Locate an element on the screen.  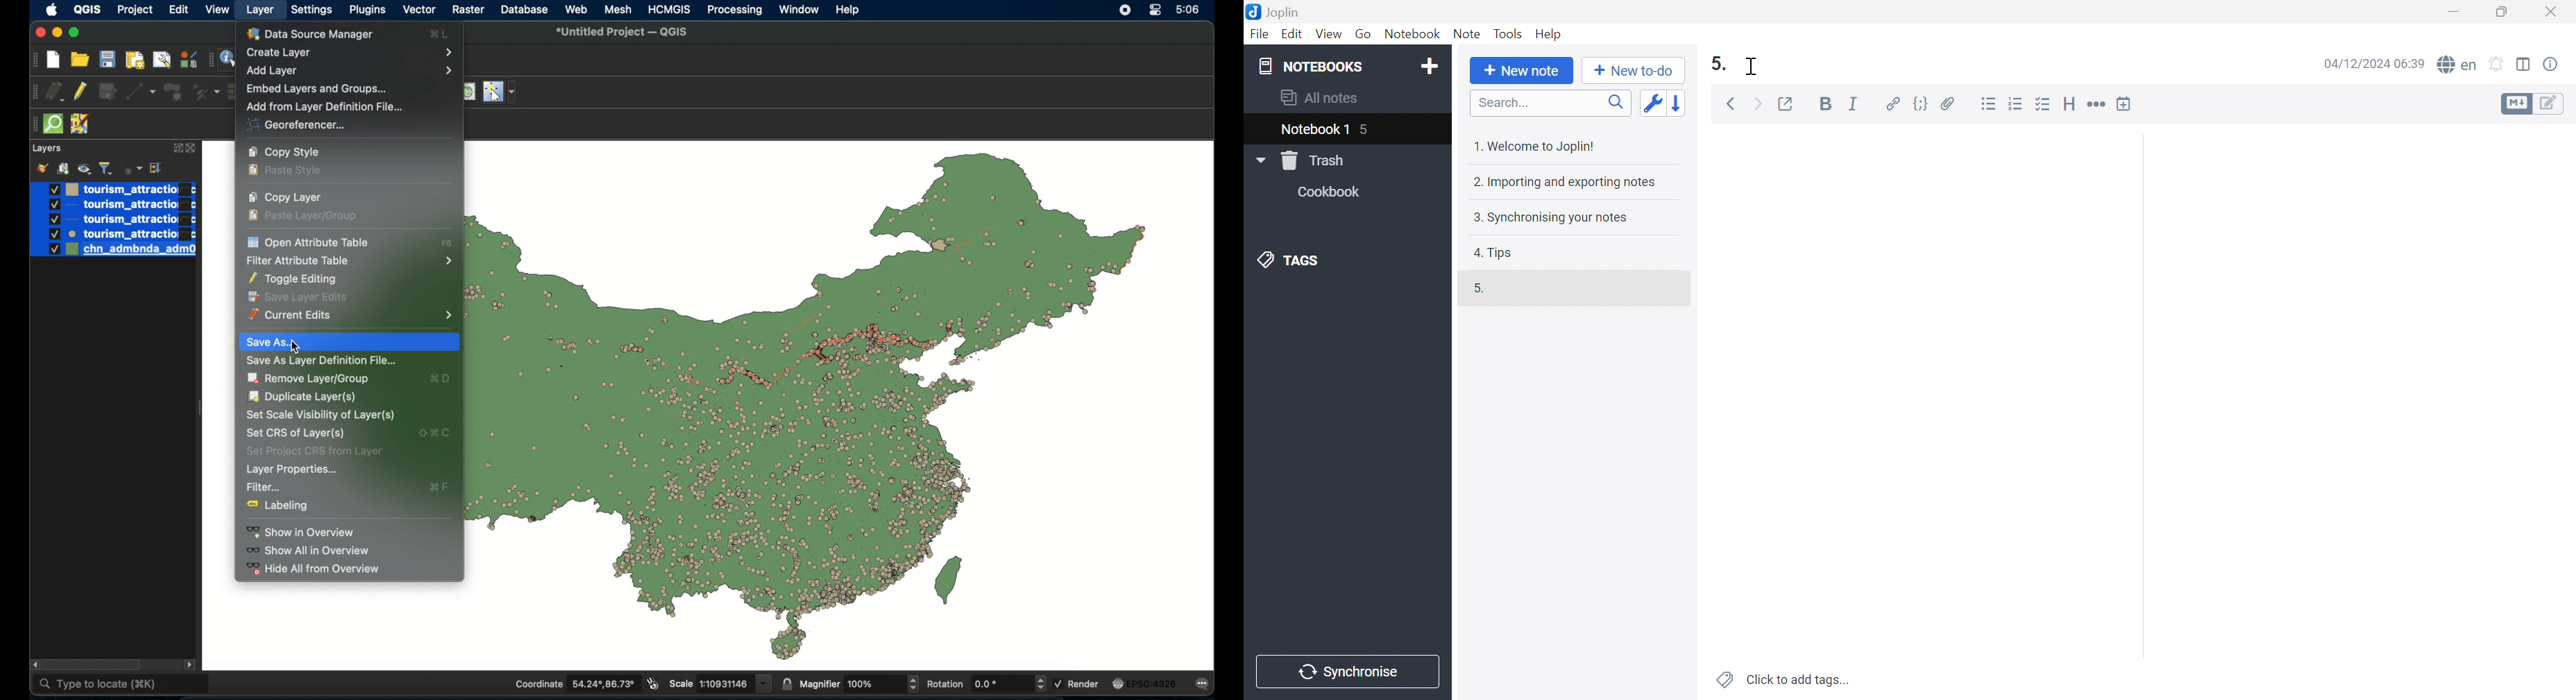
View is located at coordinates (1328, 35).